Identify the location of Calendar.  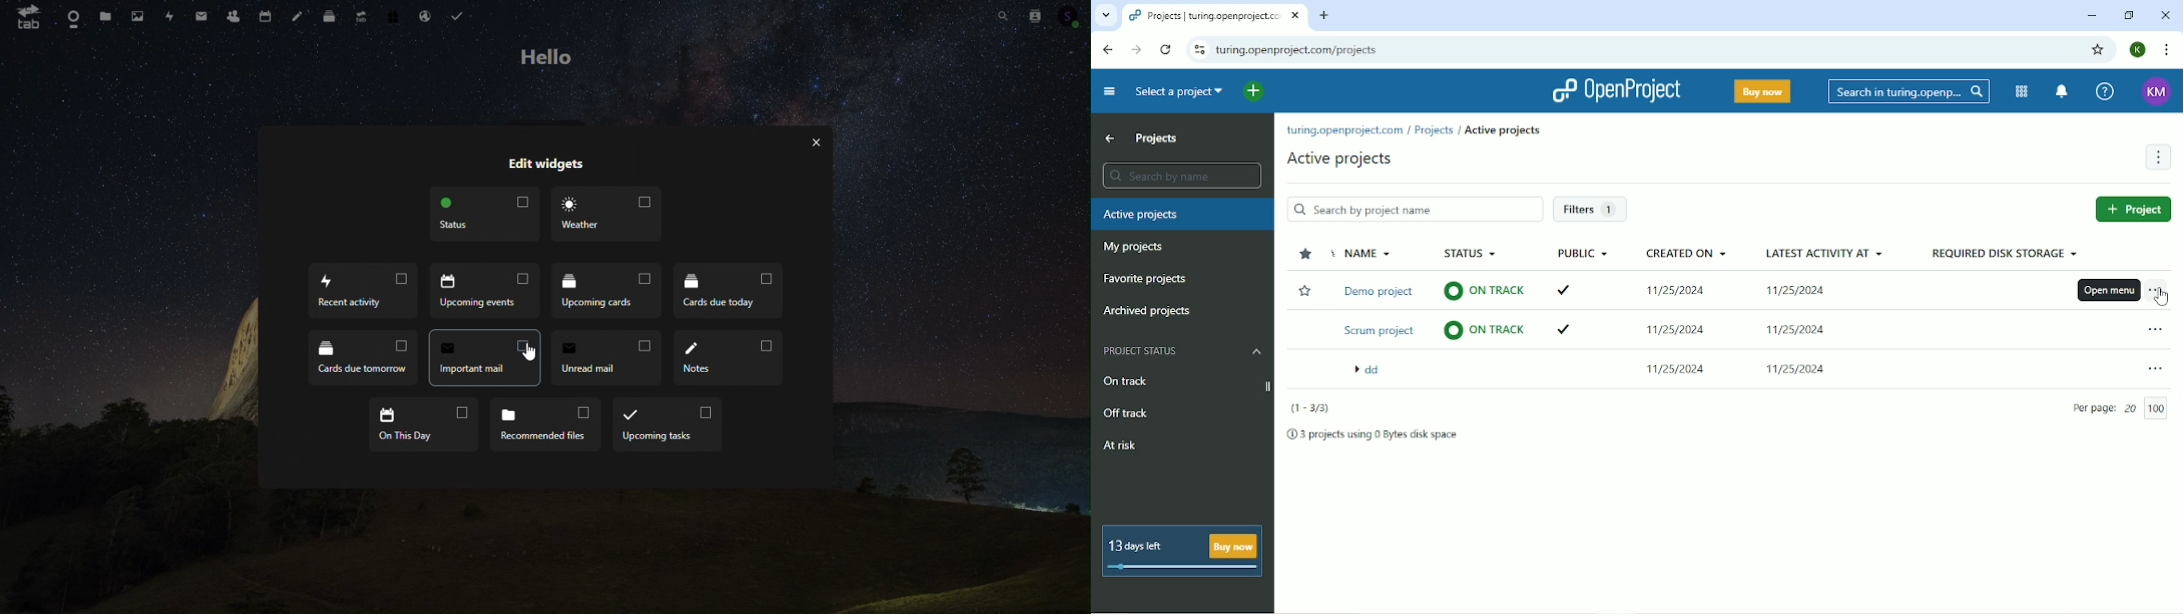
(263, 15).